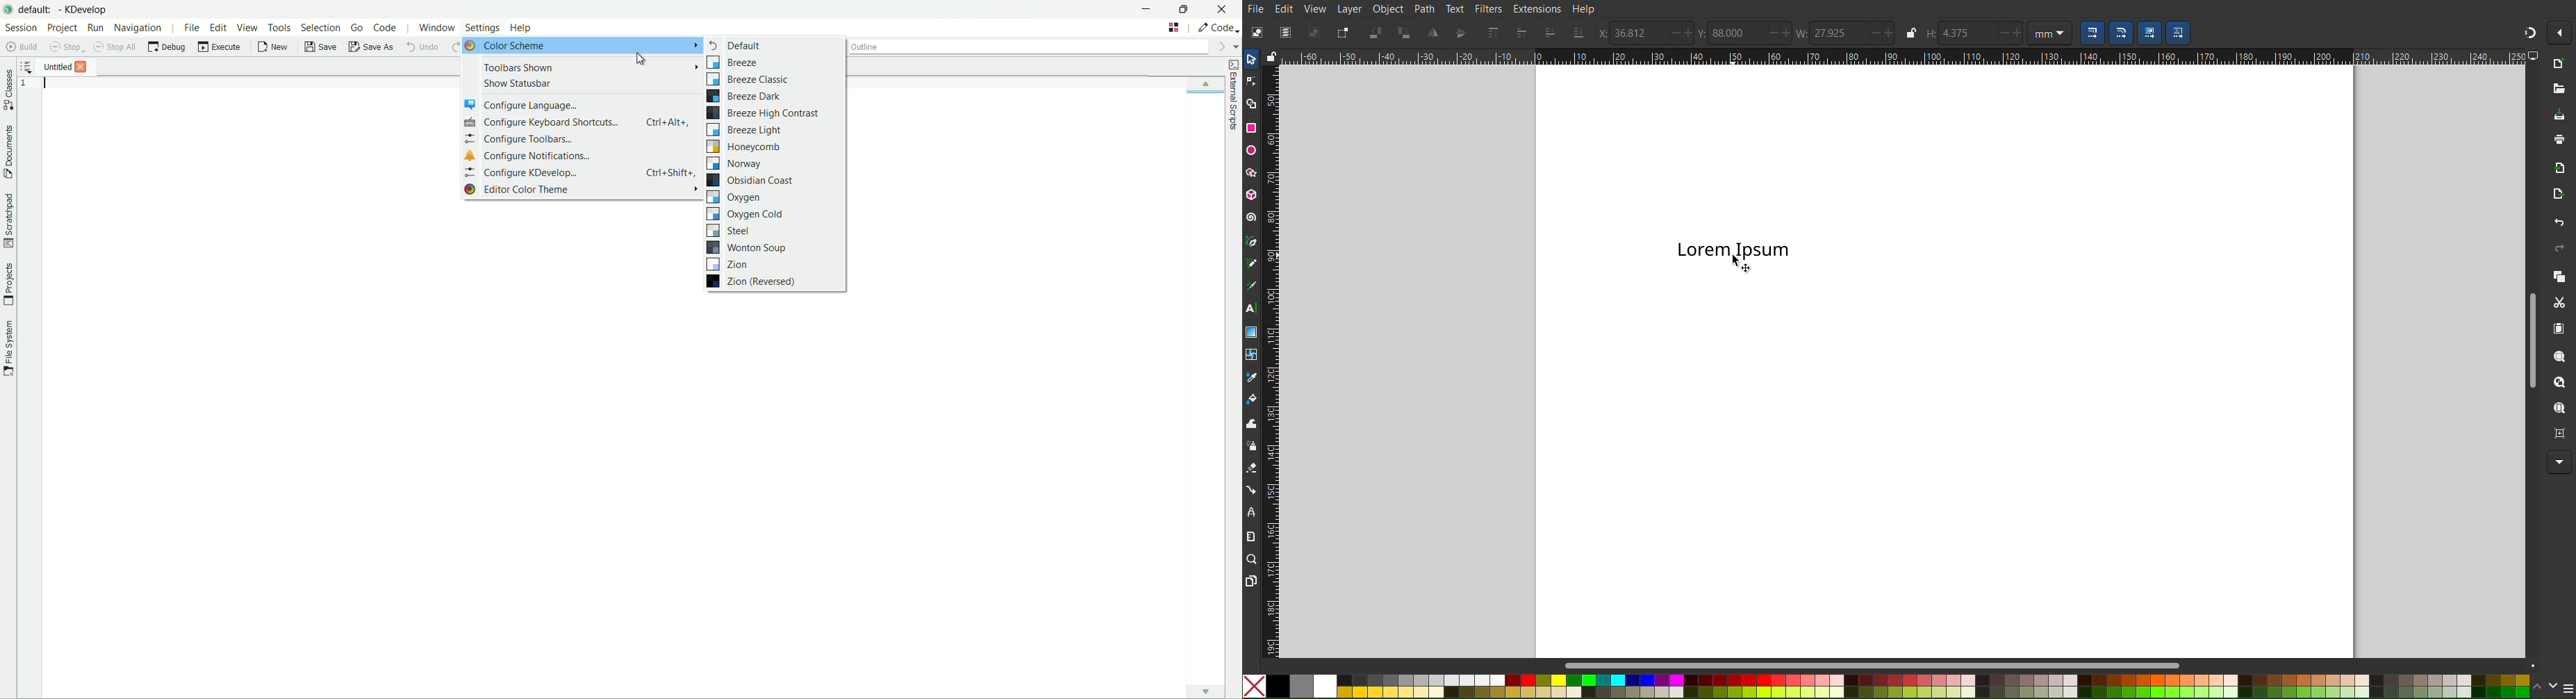 The width and height of the screenshot is (2576, 700). I want to click on 4, so click(1960, 32).